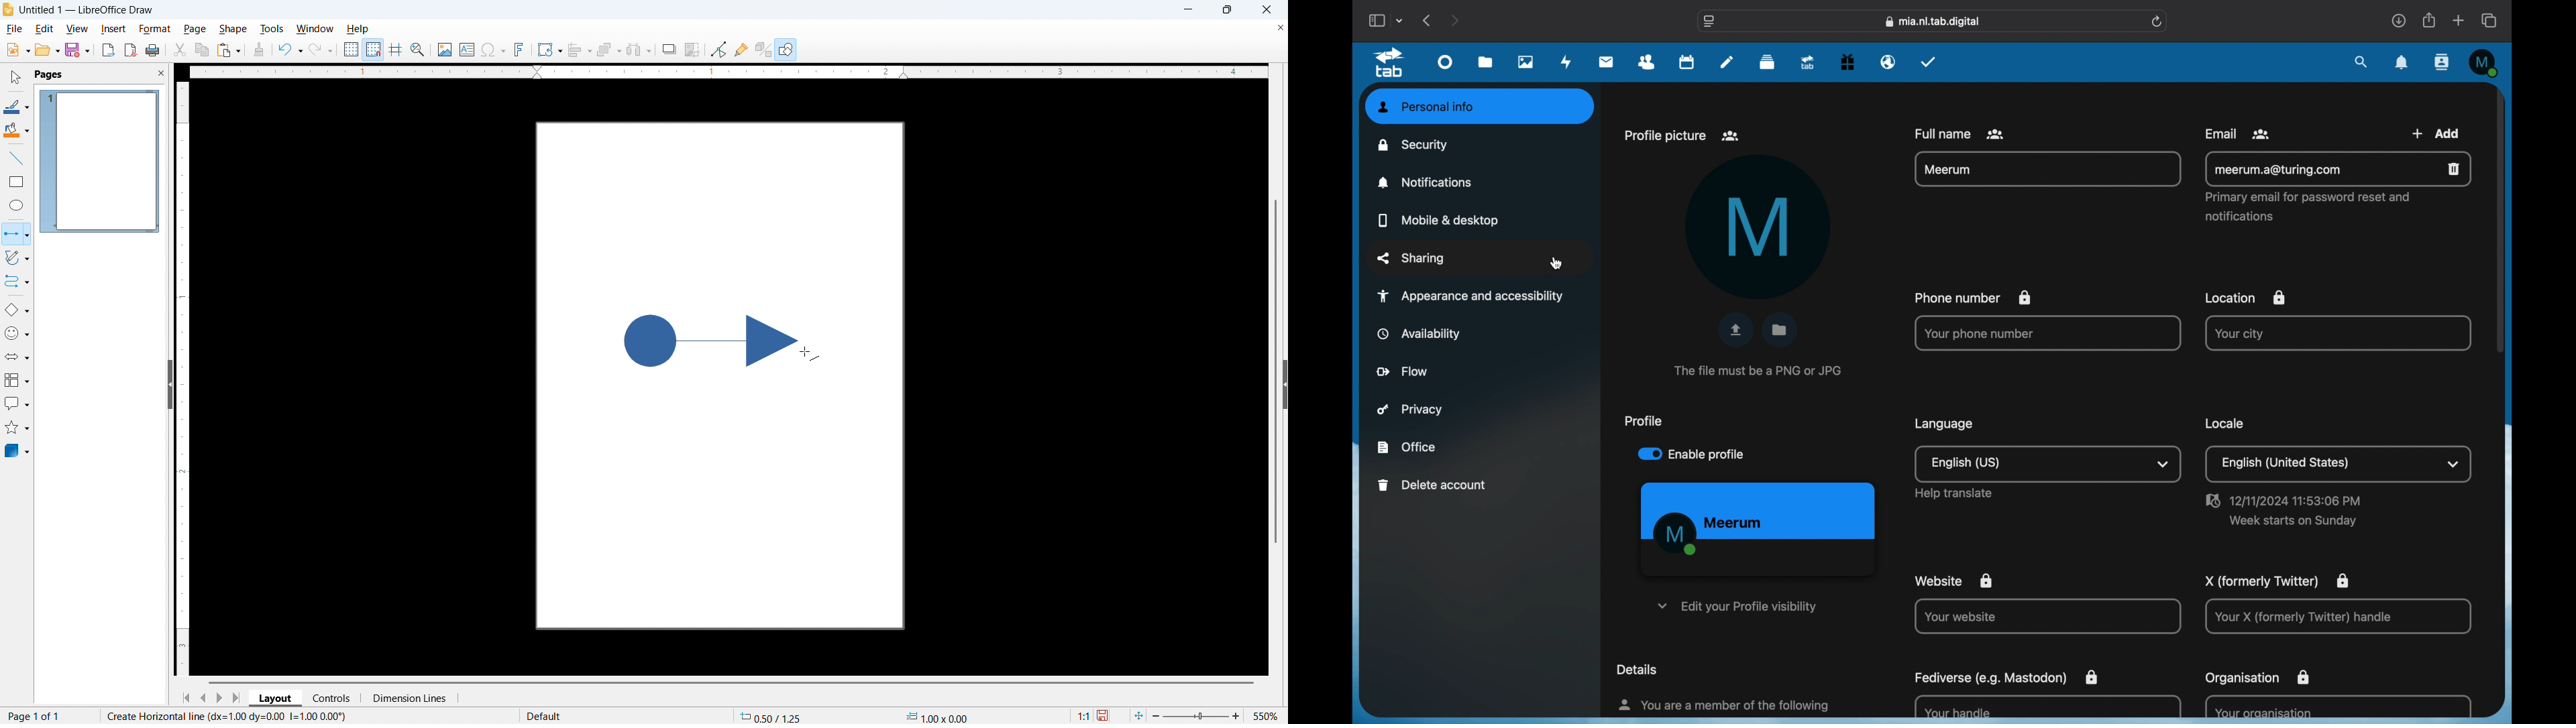 The width and height of the screenshot is (2576, 728). Describe the element at coordinates (1756, 529) in the screenshot. I see `profile preview` at that location.